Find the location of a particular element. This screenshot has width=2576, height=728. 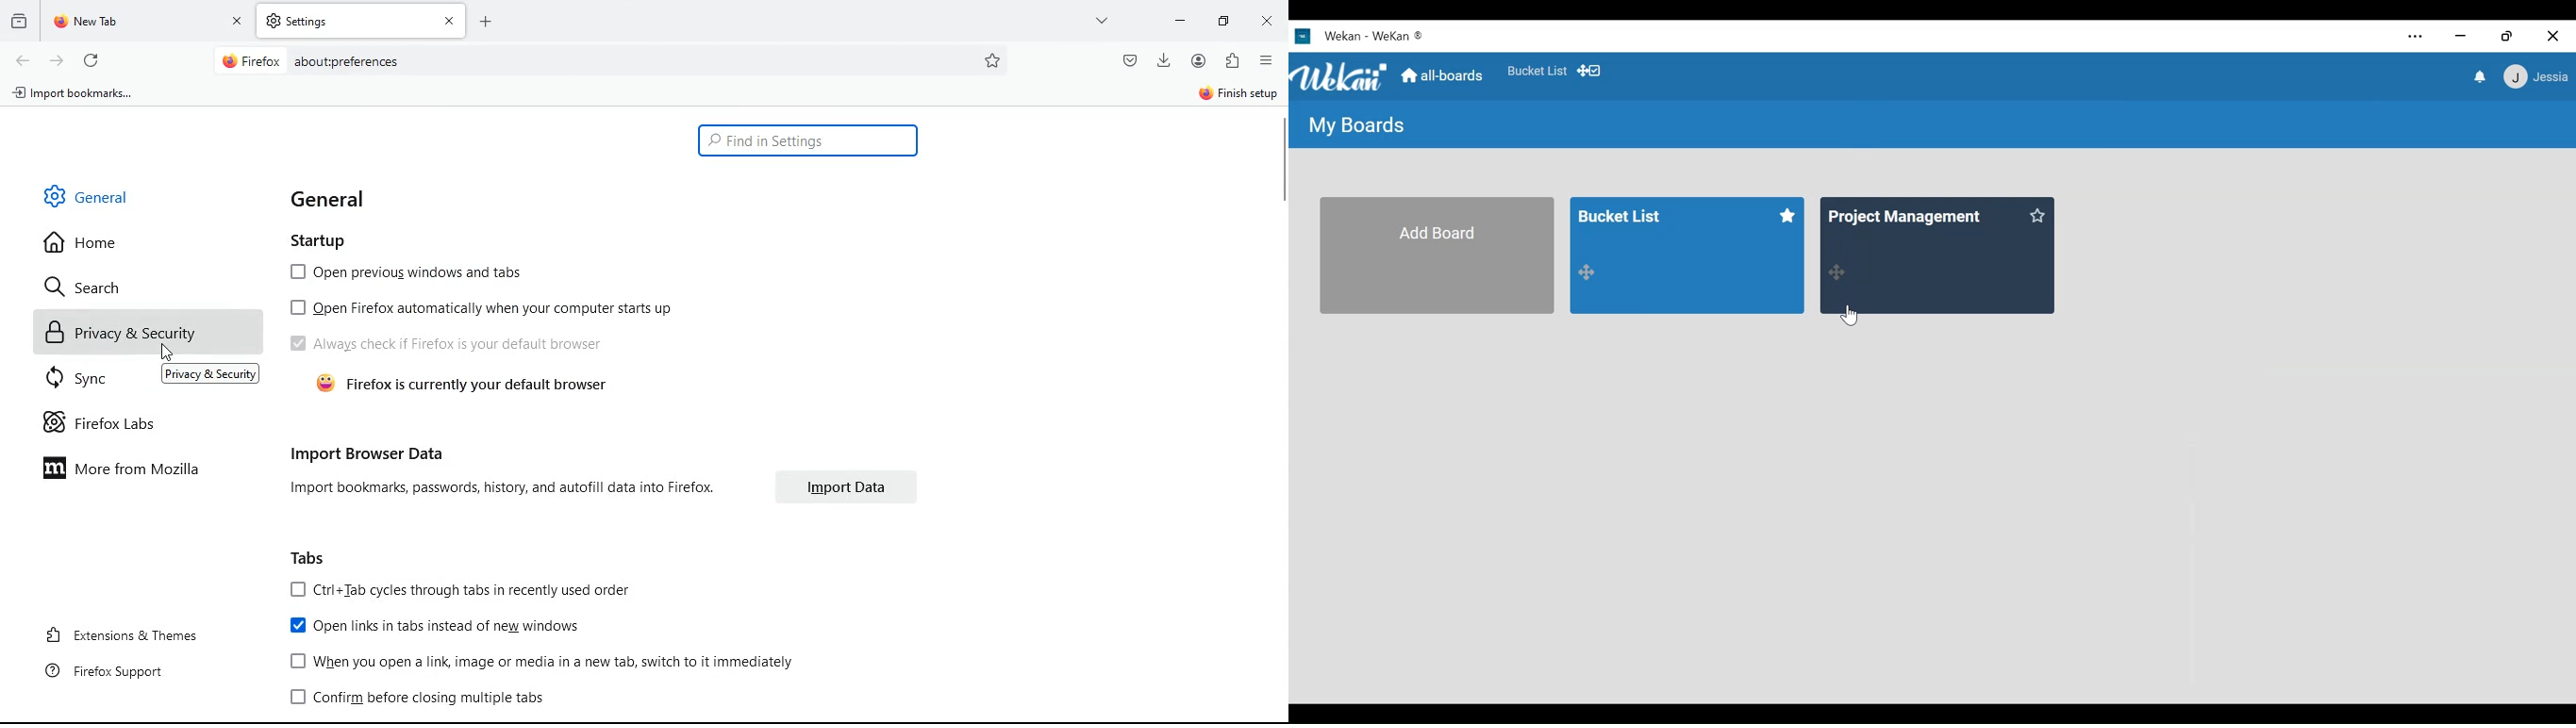

open Firefox automatically when your computer start up is located at coordinates (490, 309).